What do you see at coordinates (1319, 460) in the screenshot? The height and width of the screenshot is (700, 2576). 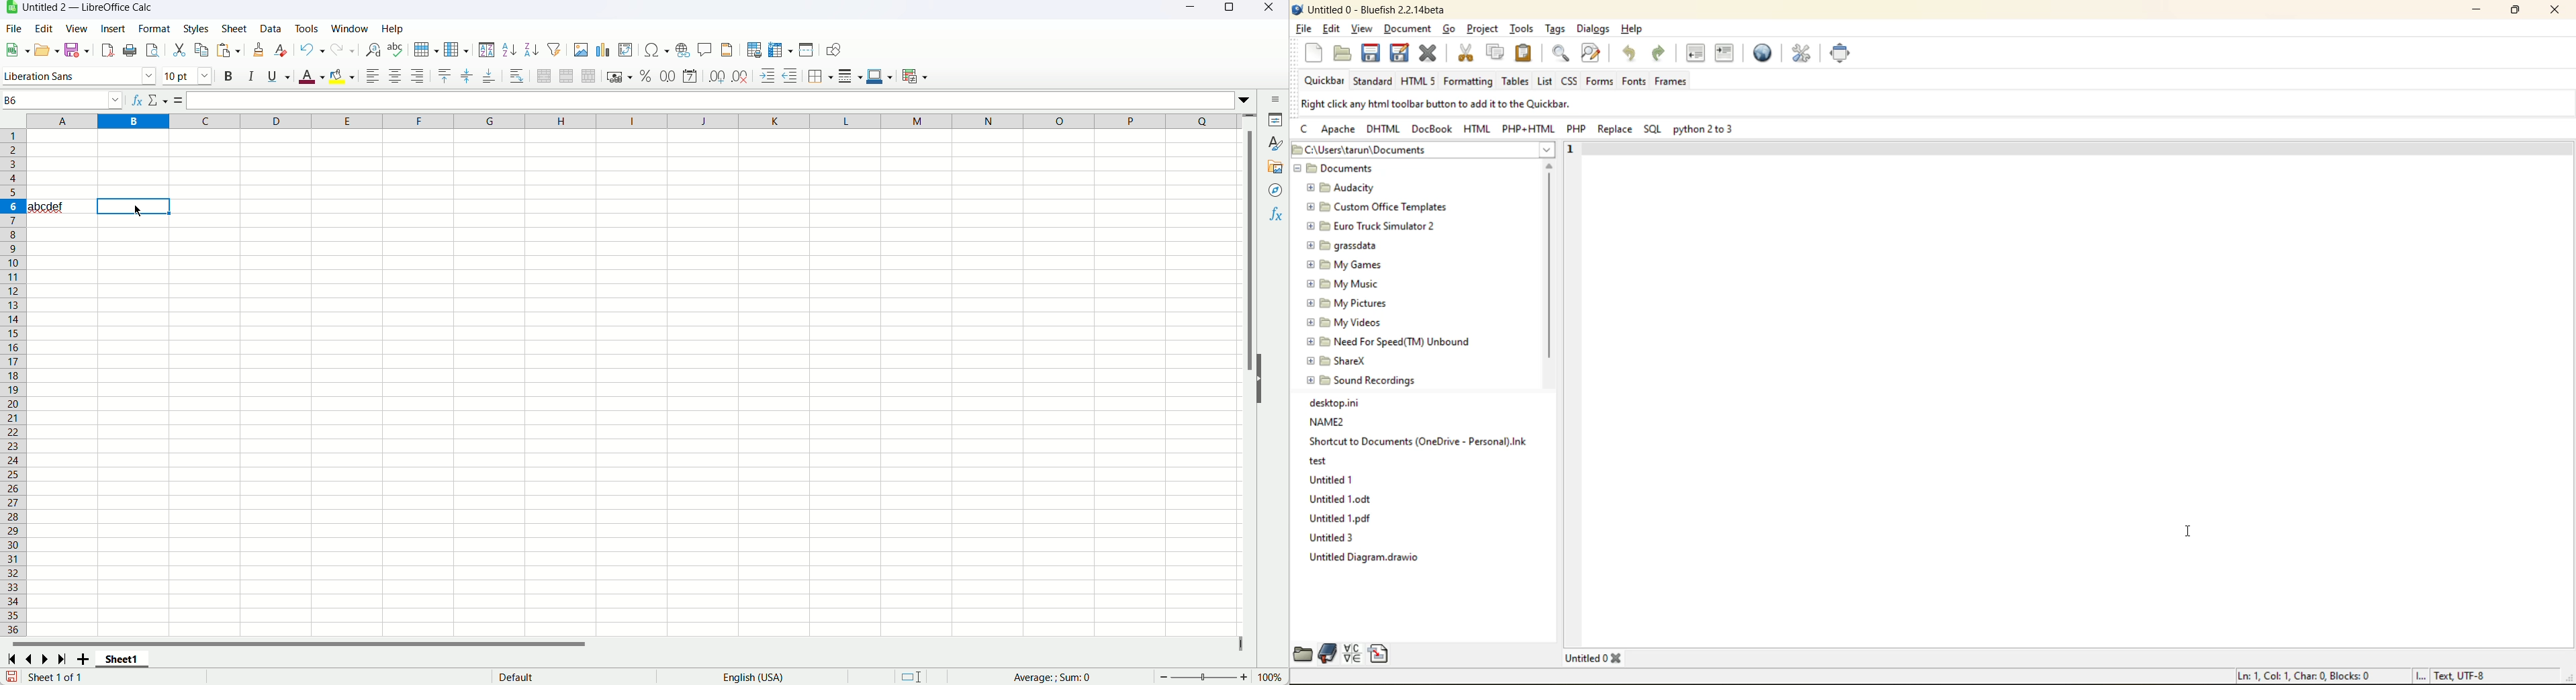 I see `test` at bounding box center [1319, 460].